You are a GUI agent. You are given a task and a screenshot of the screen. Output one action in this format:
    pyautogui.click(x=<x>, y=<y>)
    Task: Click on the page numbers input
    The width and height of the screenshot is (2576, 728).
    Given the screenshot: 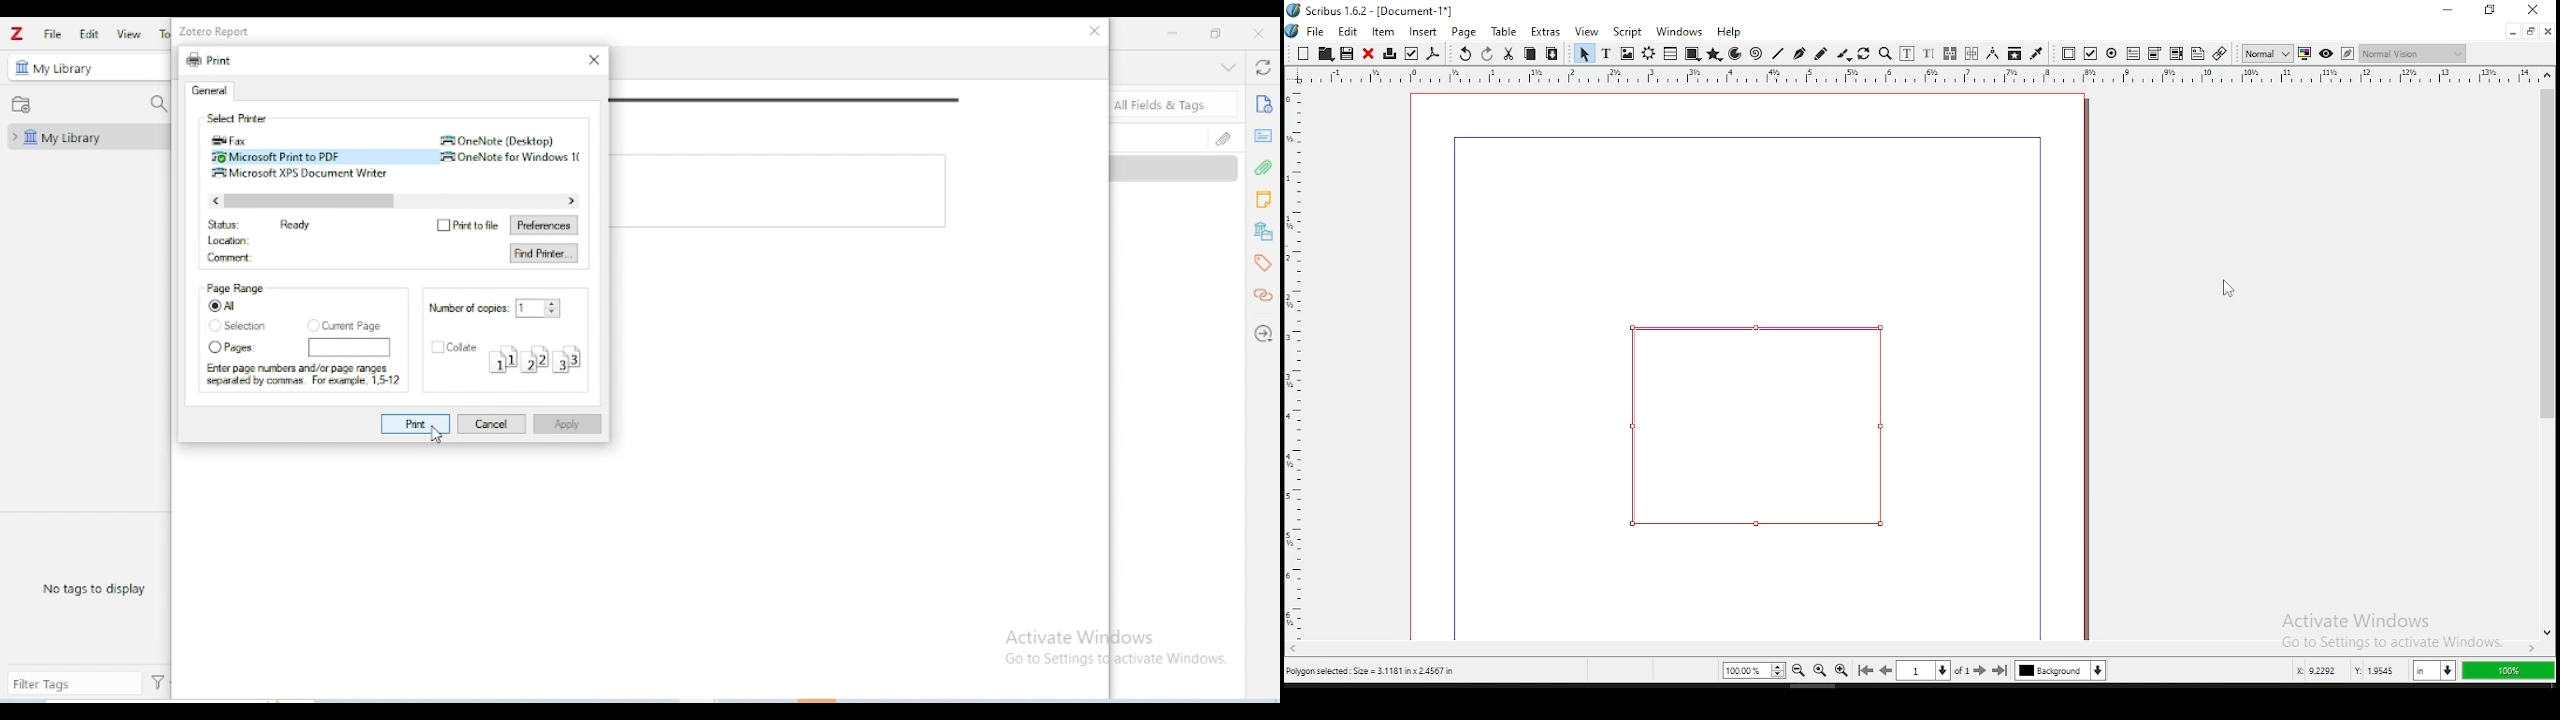 What is the action you would take?
    pyautogui.click(x=351, y=348)
    